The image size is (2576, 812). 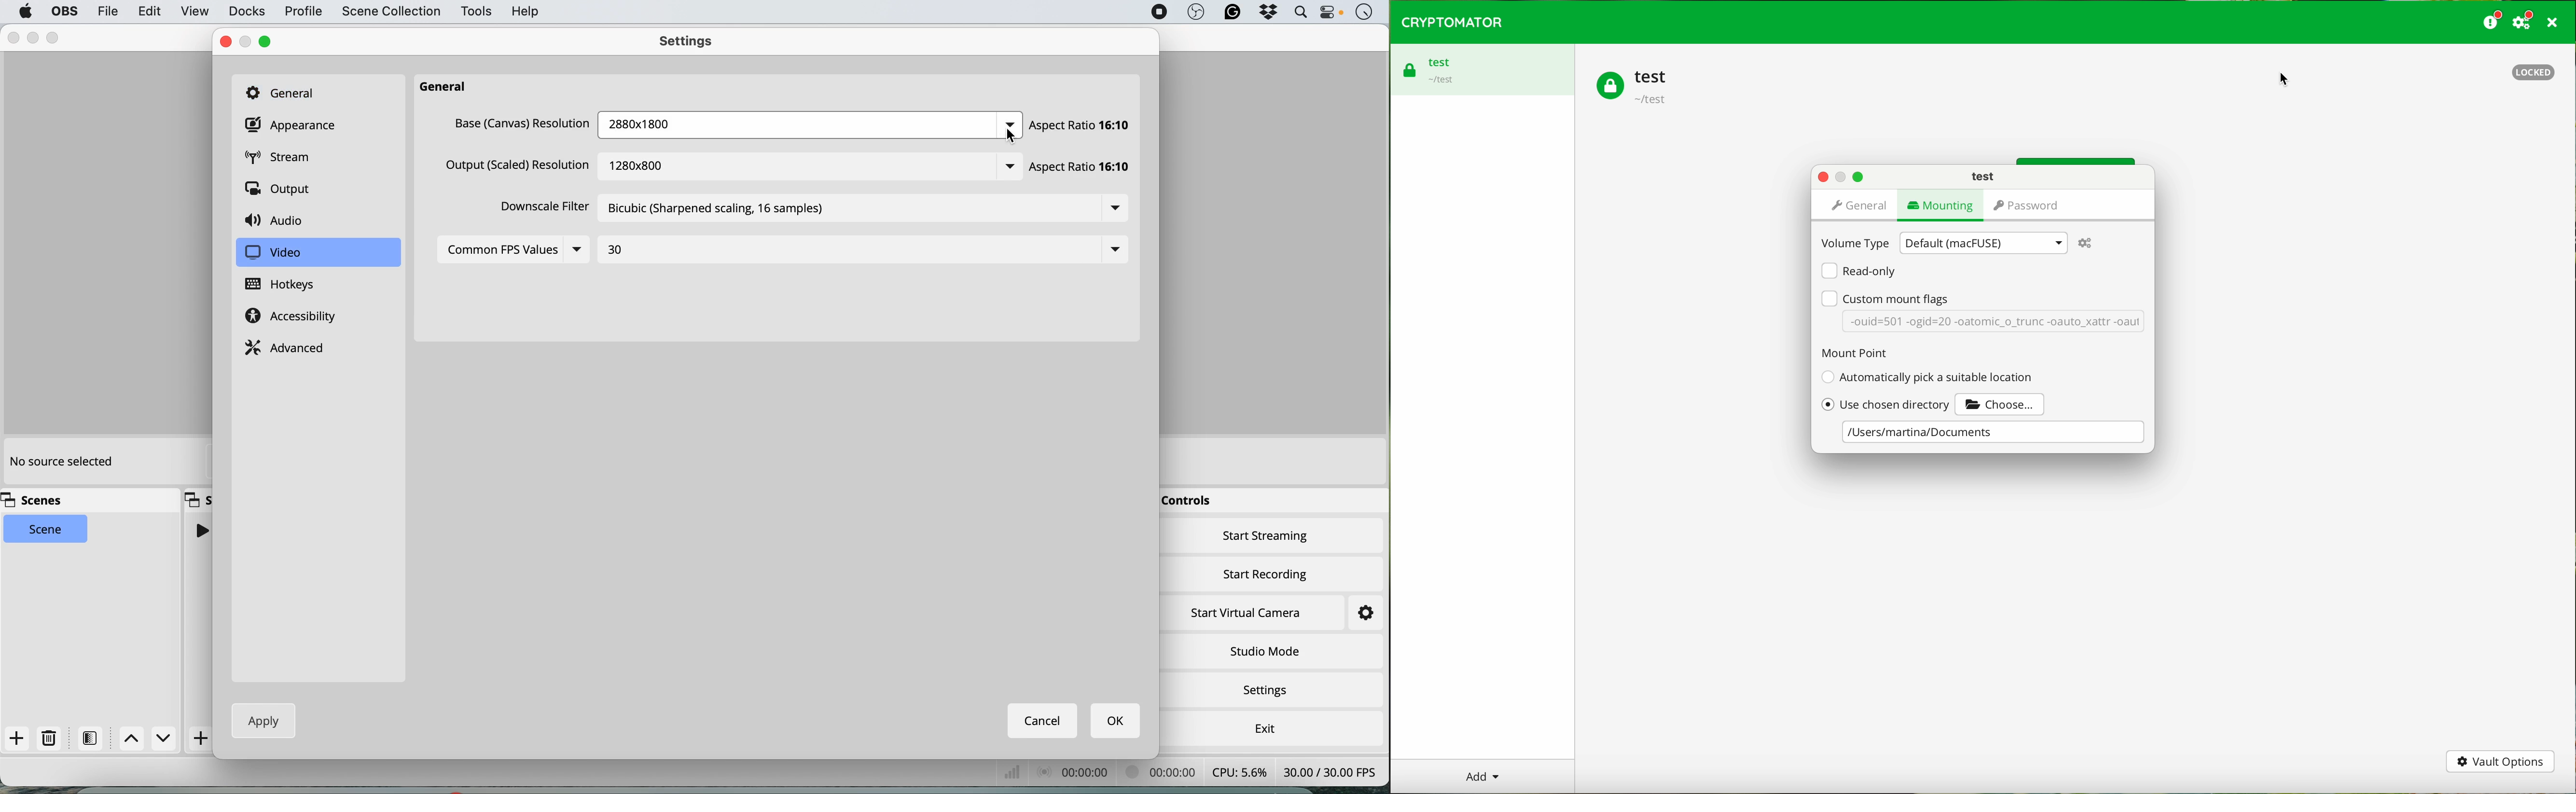 I want to click on frames per second, so click(x=1330, y=771).